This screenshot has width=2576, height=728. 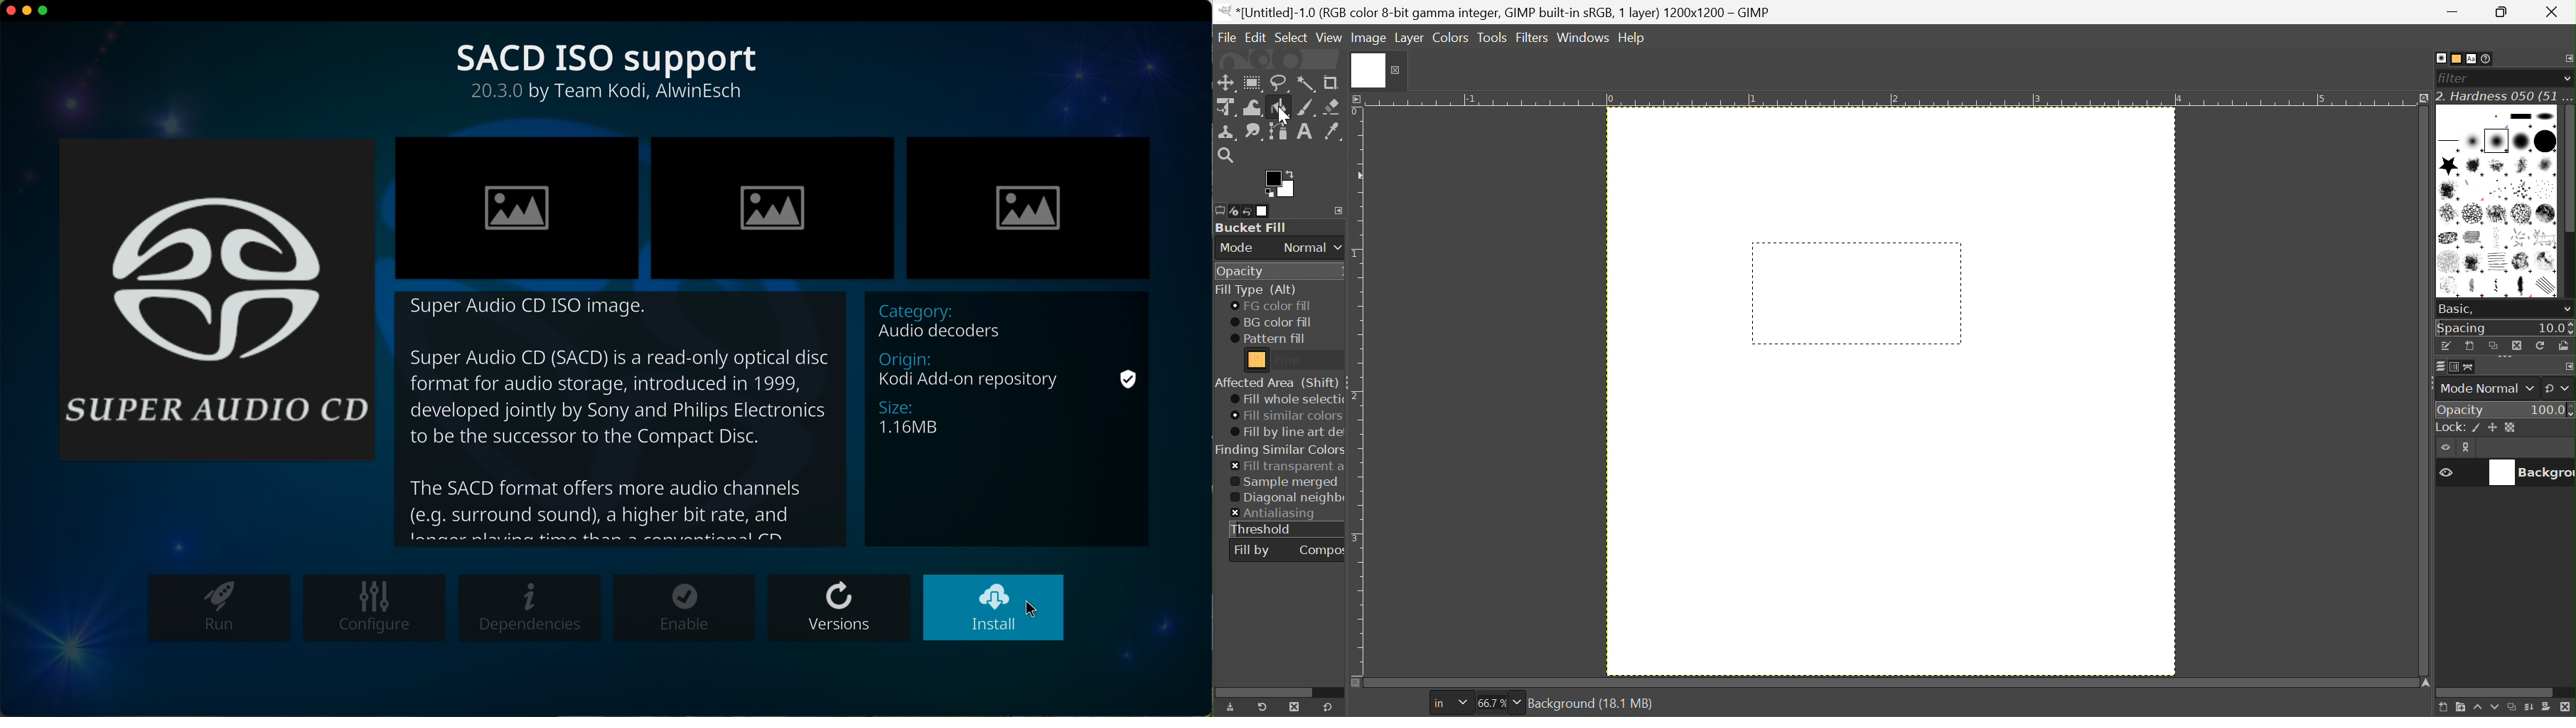 What do you see at coordinates (1277, 383) in the screenshot?
I see `Affected Area` at bounding box center [1277, 383].